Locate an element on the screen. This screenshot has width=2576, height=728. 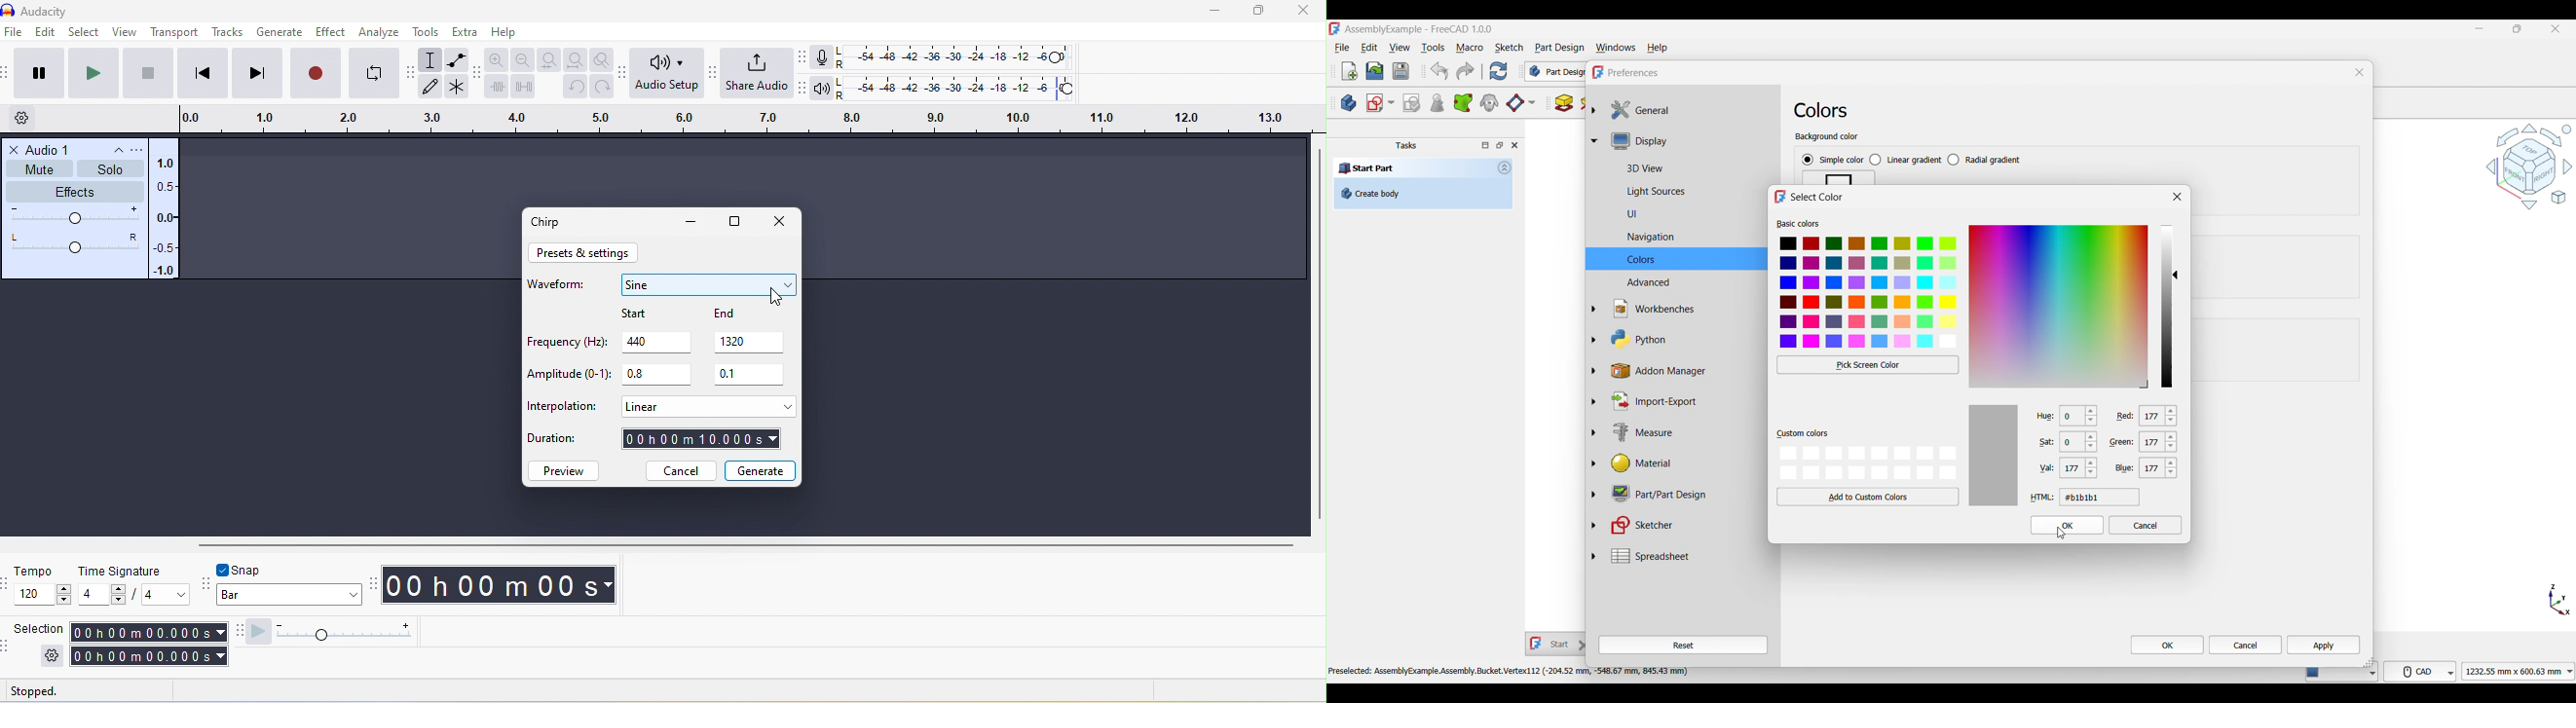
skip to start is located at coordinates (200, 74).